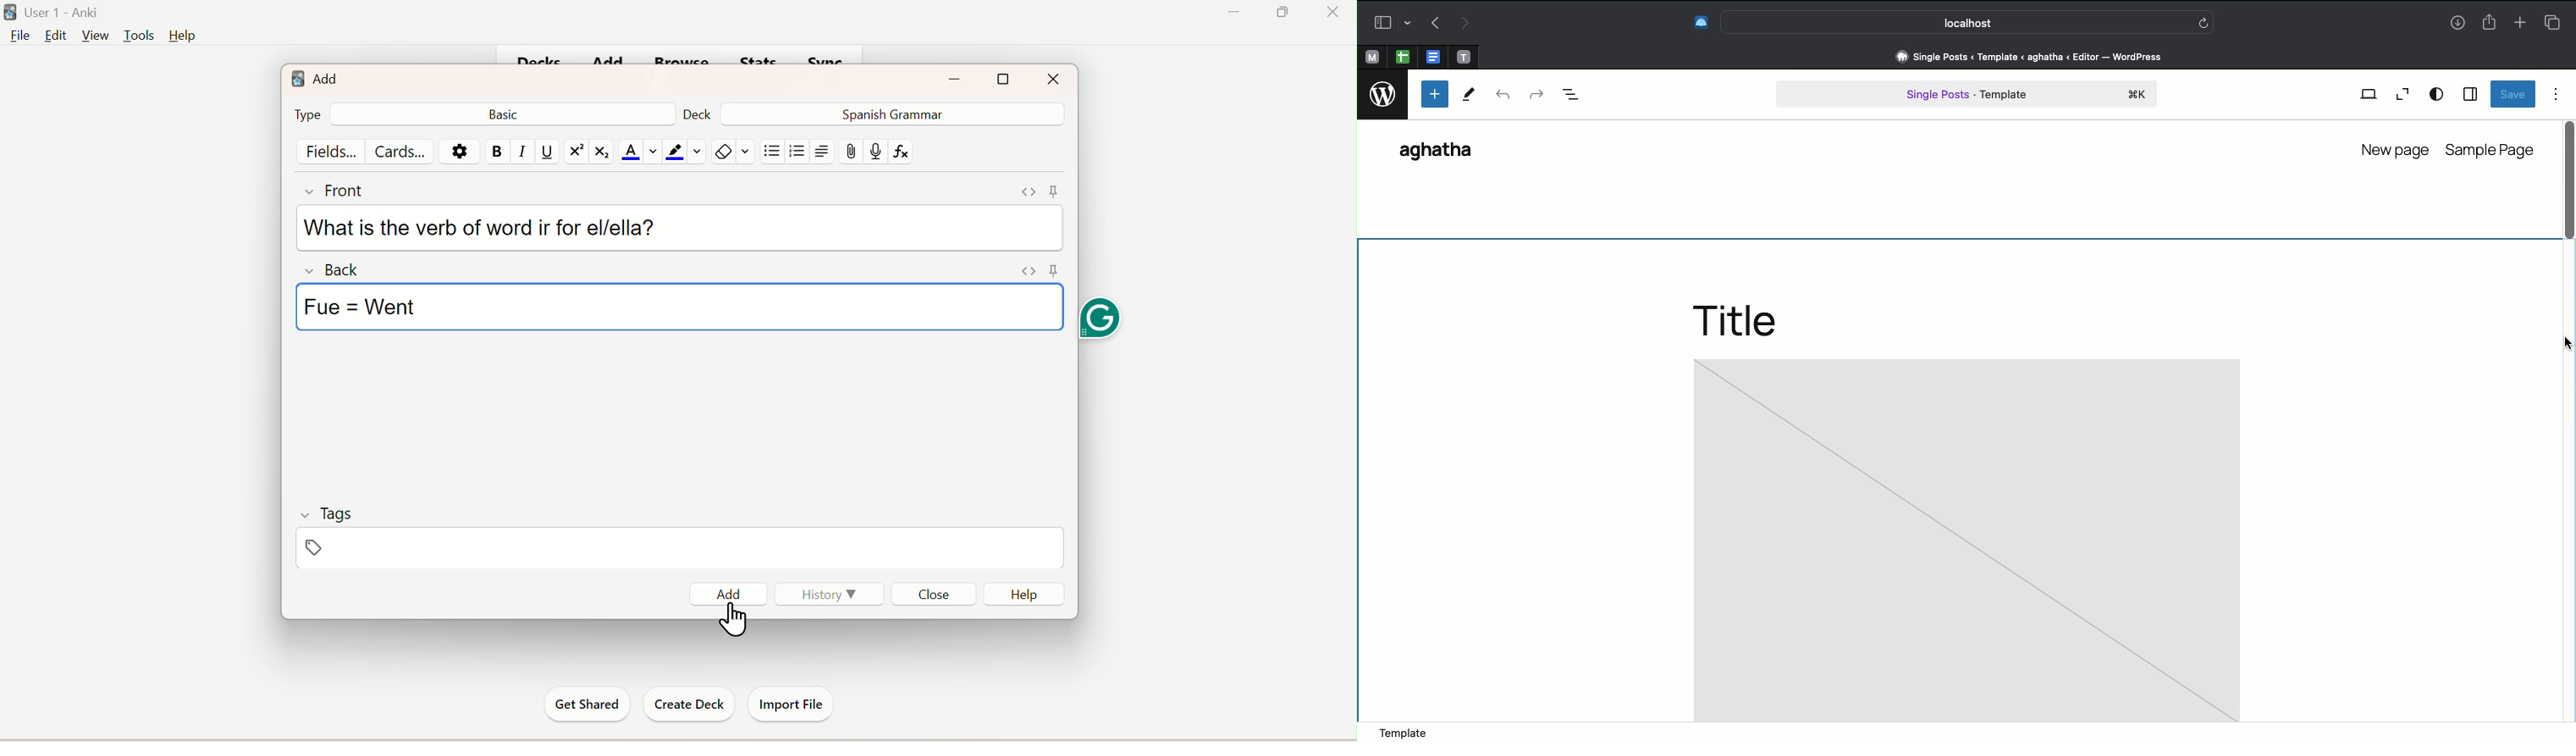 This screenshot has height=756, width=2576. What do you see at coordinates (735, 153) in the screenshot?
I see `Rubber` at bounding box center [735, 153].